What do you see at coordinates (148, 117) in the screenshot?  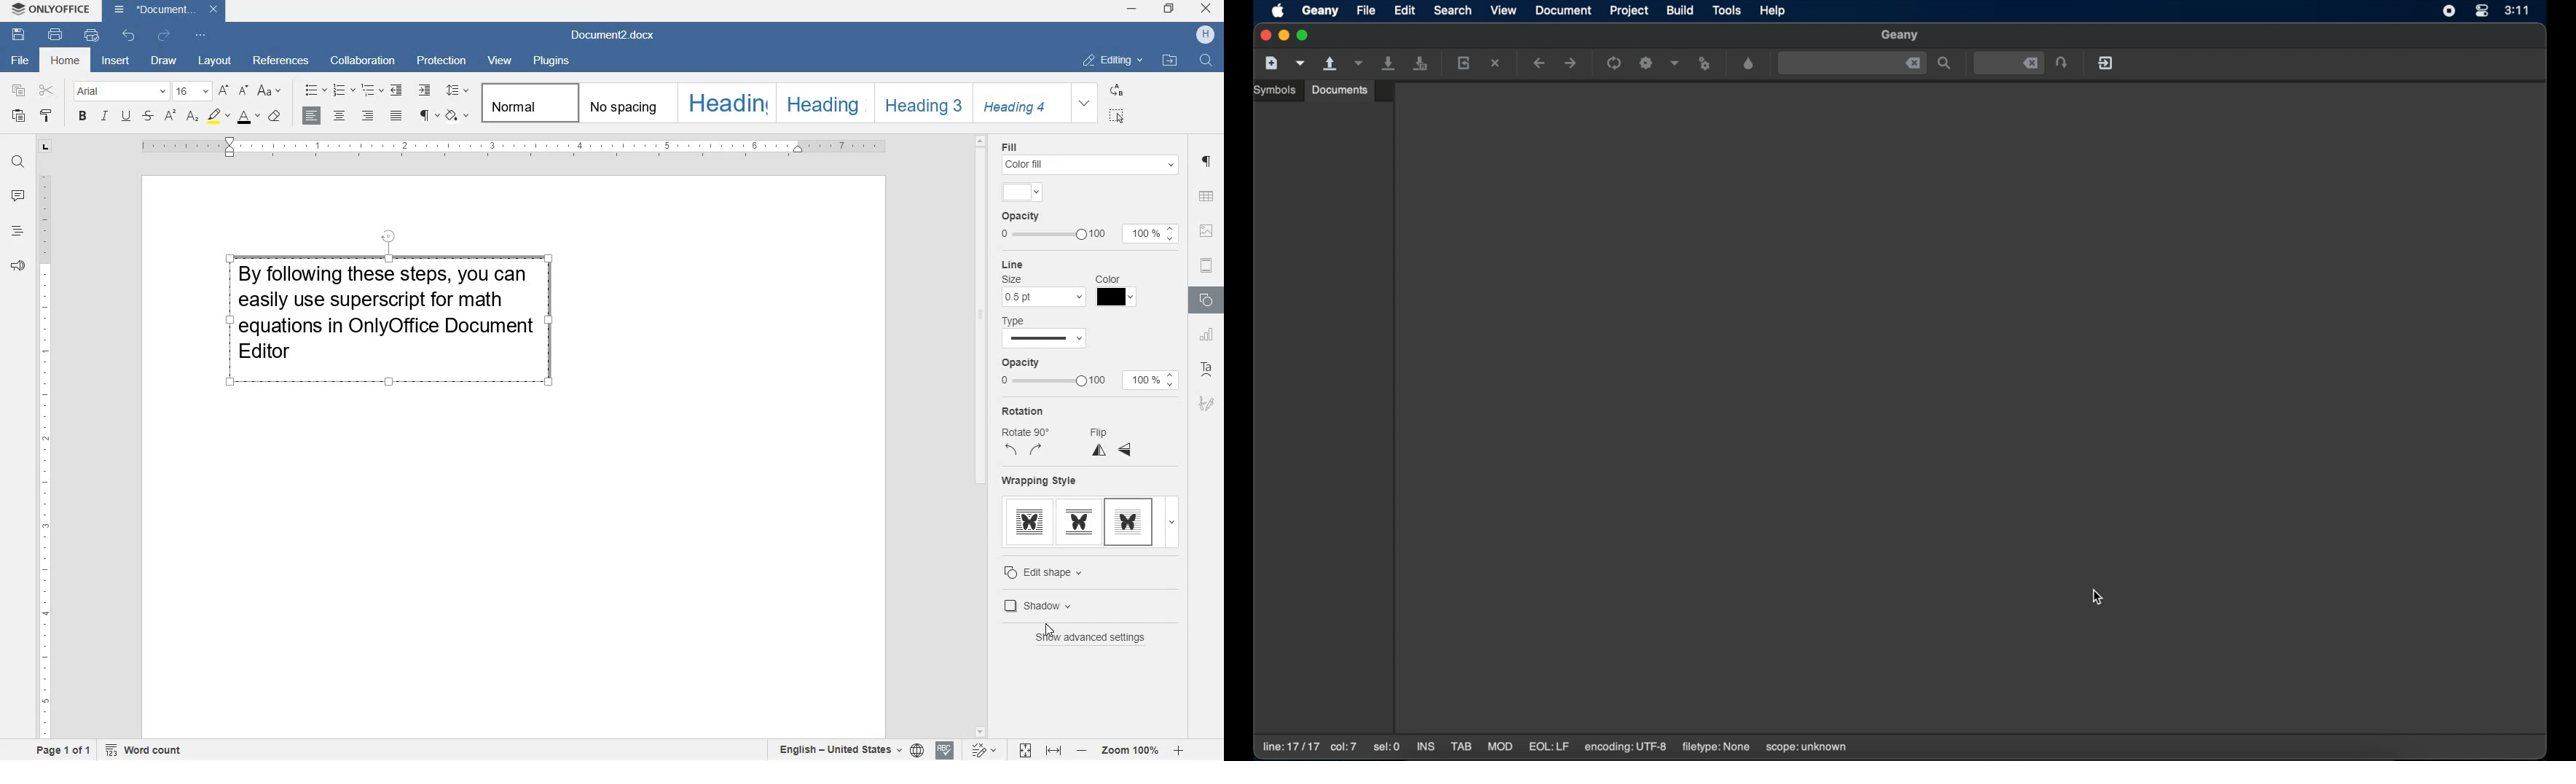 I see `strikethrough` at bounding box center [148, 117].